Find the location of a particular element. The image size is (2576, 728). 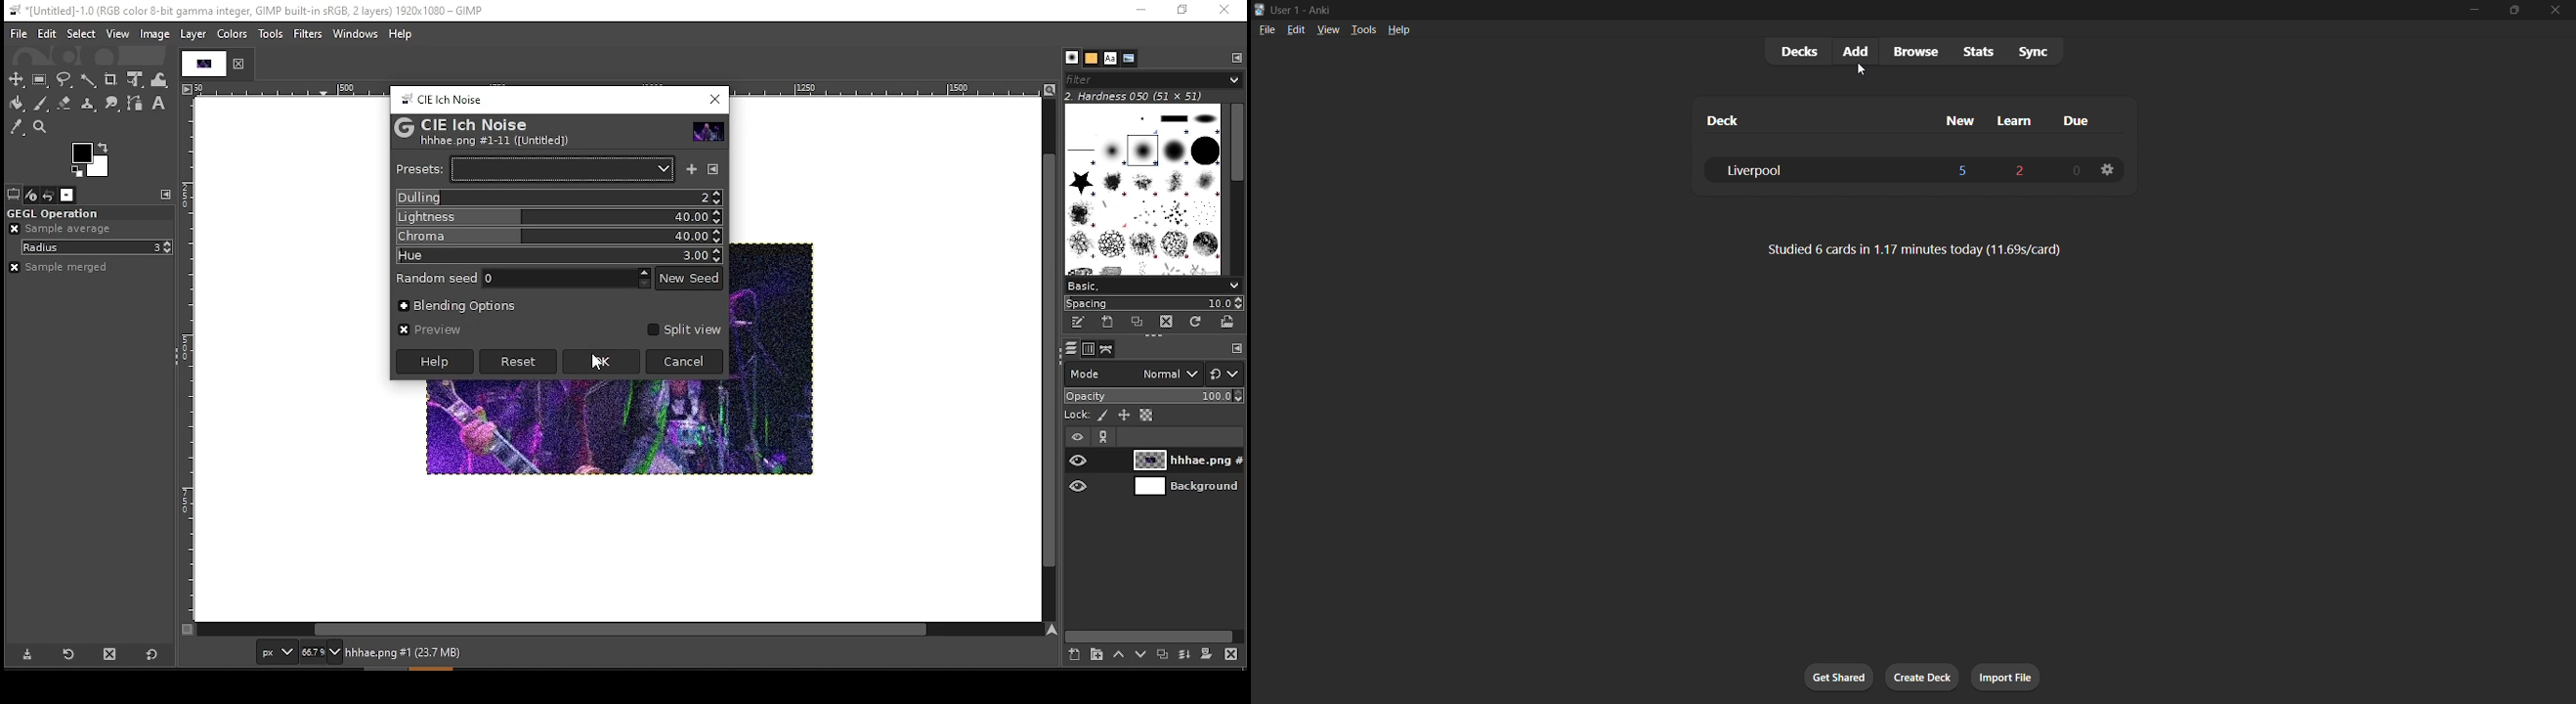

hue is located at coordinates (558, 255).